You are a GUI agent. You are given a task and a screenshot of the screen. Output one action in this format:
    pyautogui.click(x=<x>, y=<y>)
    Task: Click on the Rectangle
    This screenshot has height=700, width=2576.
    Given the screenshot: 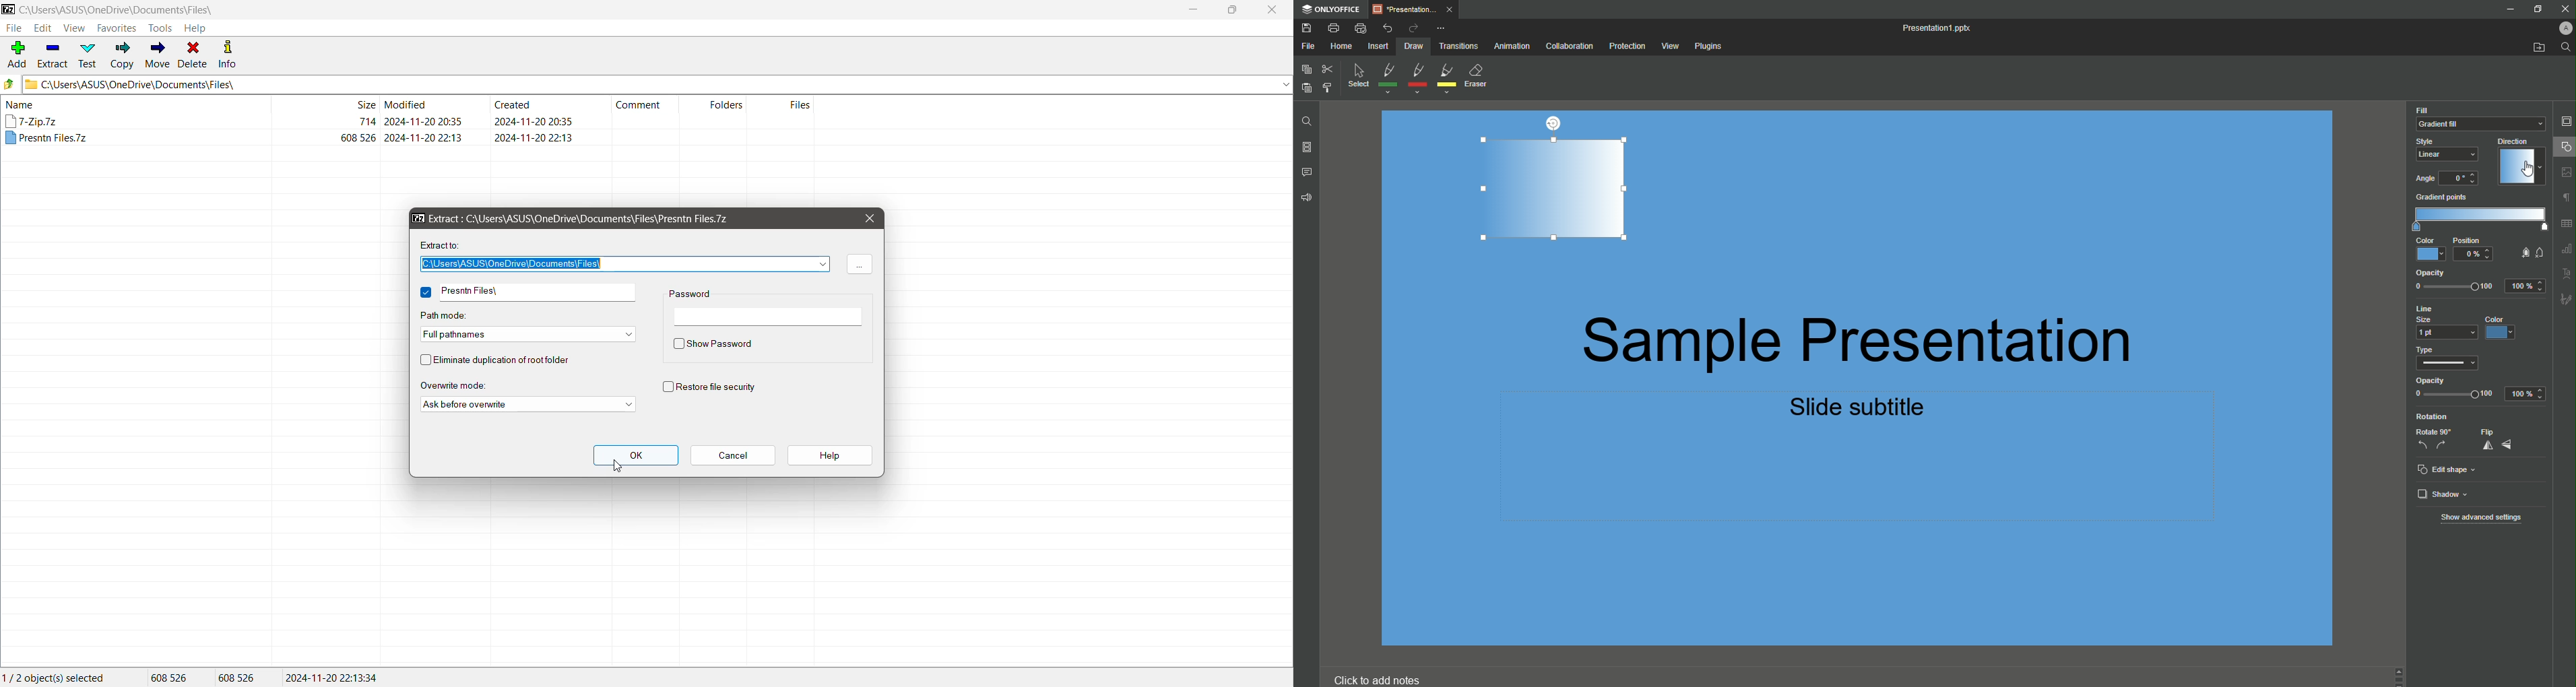 What is the action you would take?
    pyautogui.click(x=1551, y=191)
    